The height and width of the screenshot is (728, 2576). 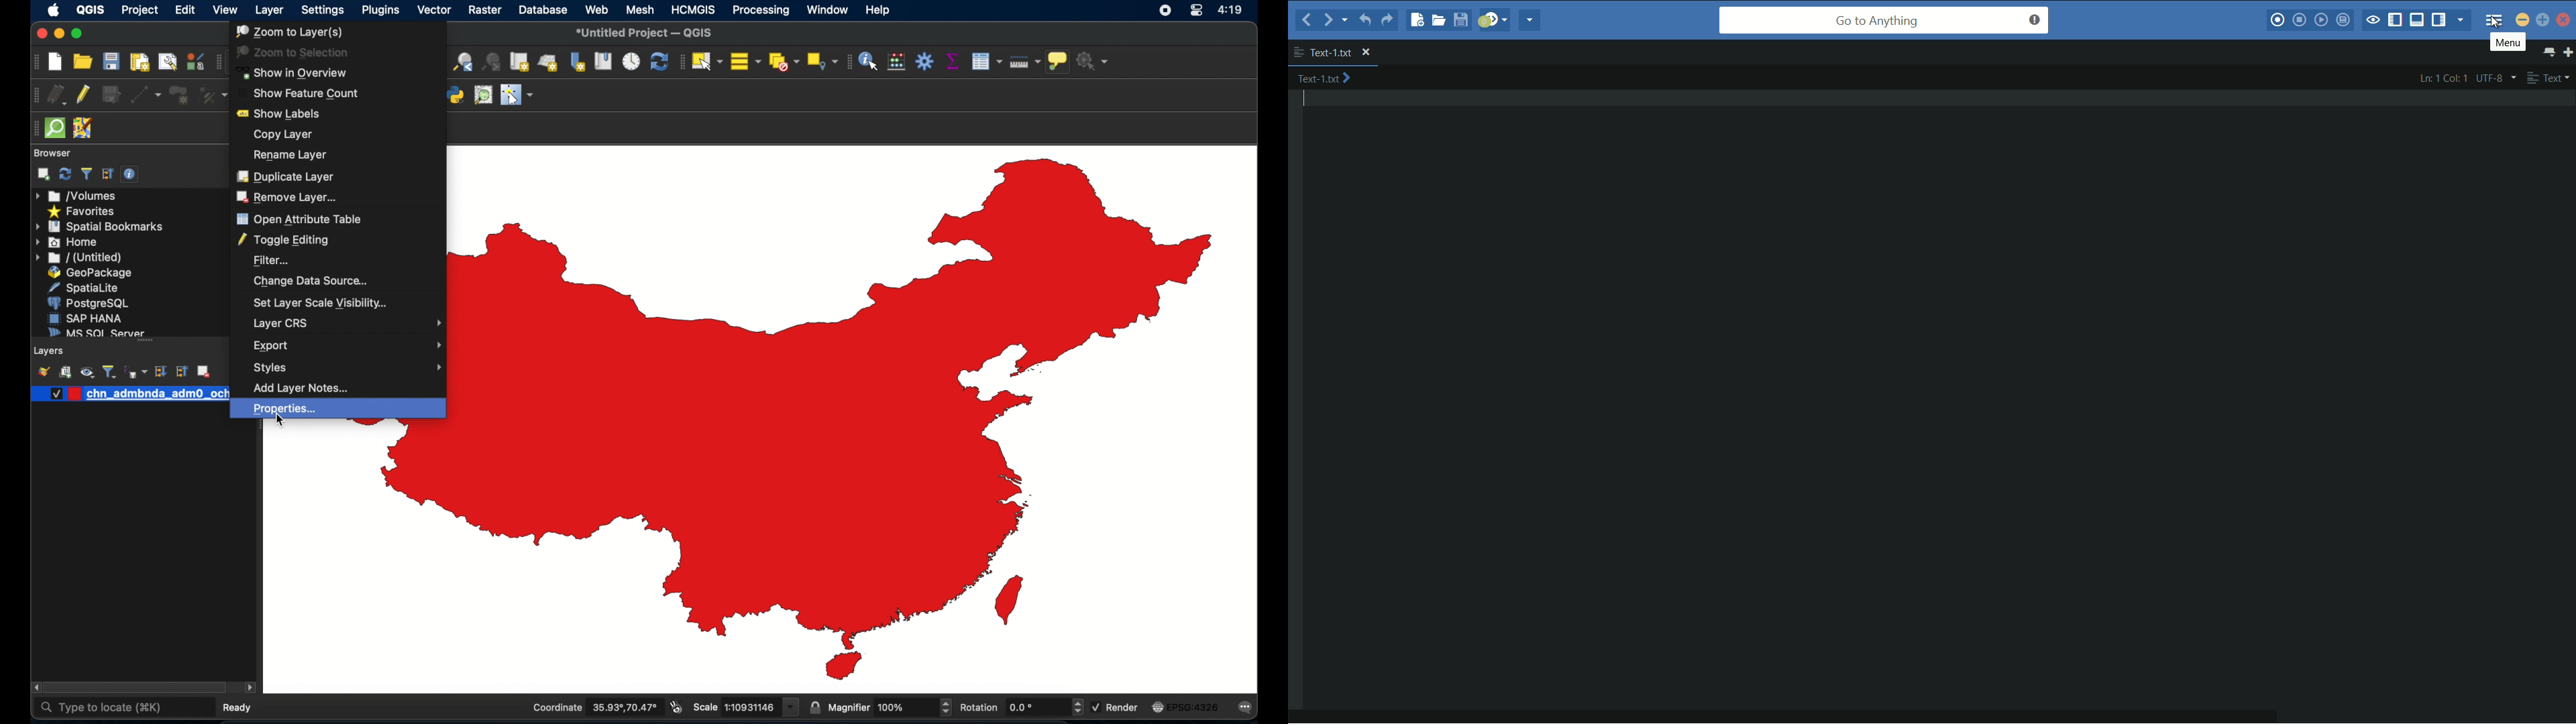 I want to click on save file, so click(x=1459, y=21).